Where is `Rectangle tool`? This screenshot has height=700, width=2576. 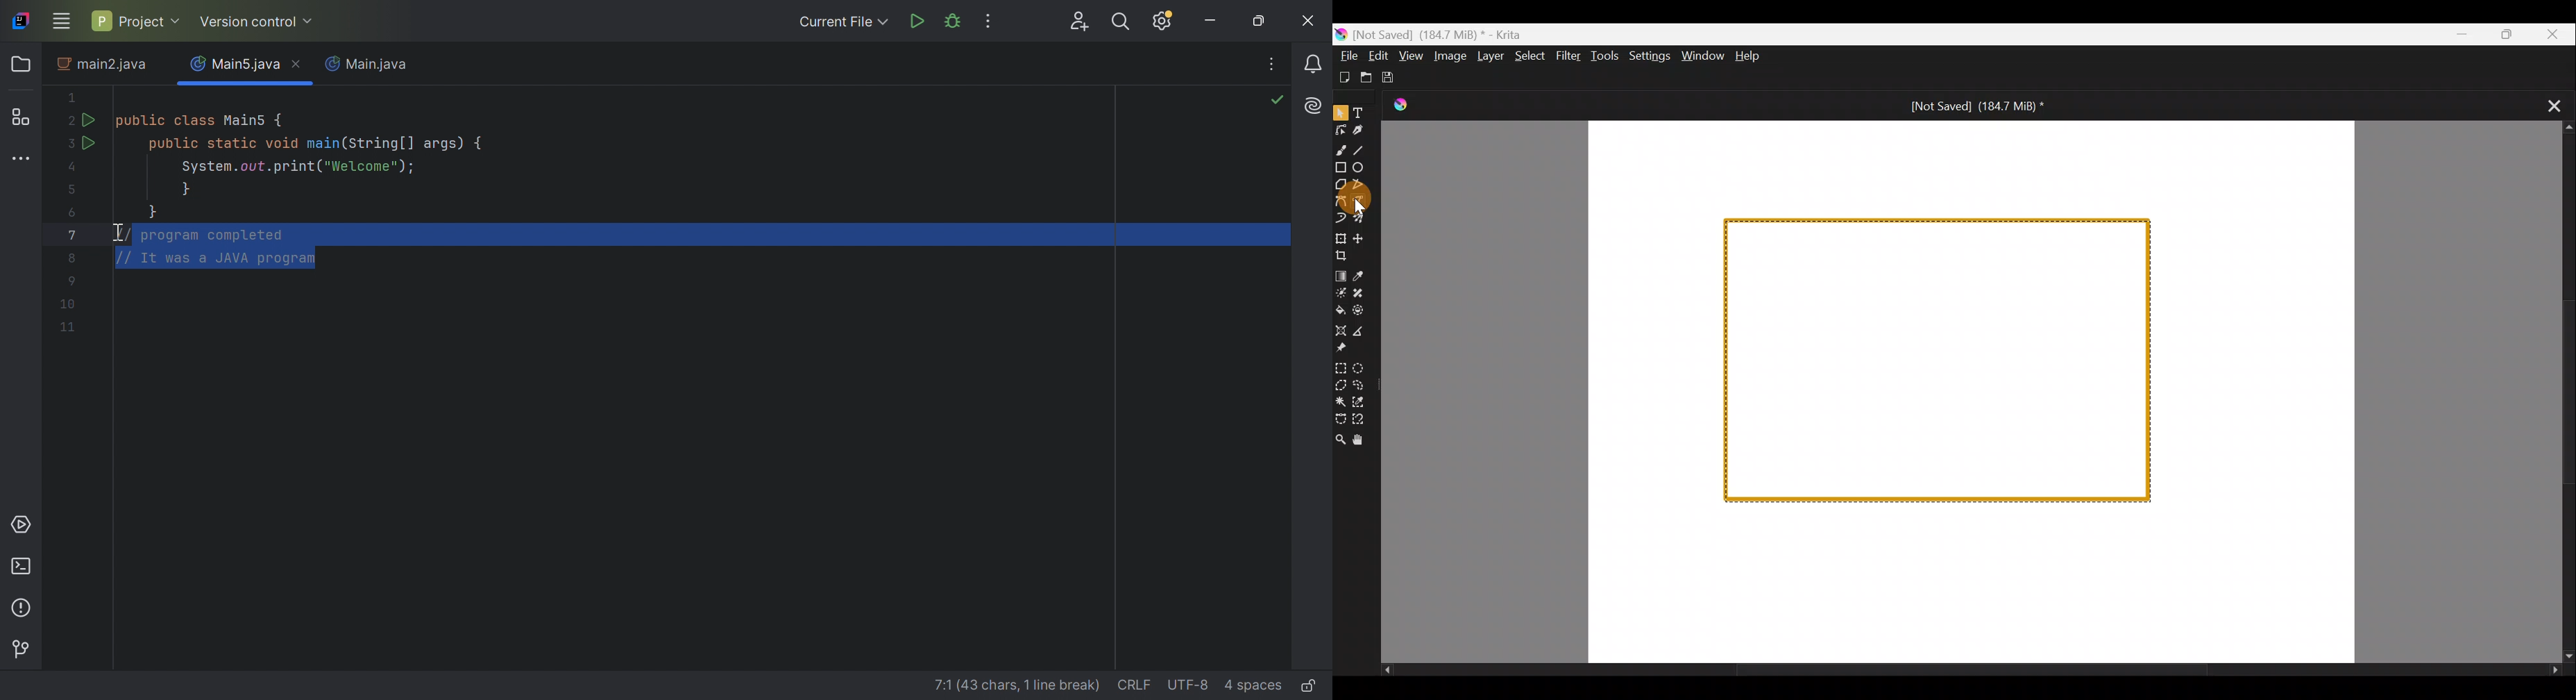 Rectangle tool is located at coordinates (1340, 167).